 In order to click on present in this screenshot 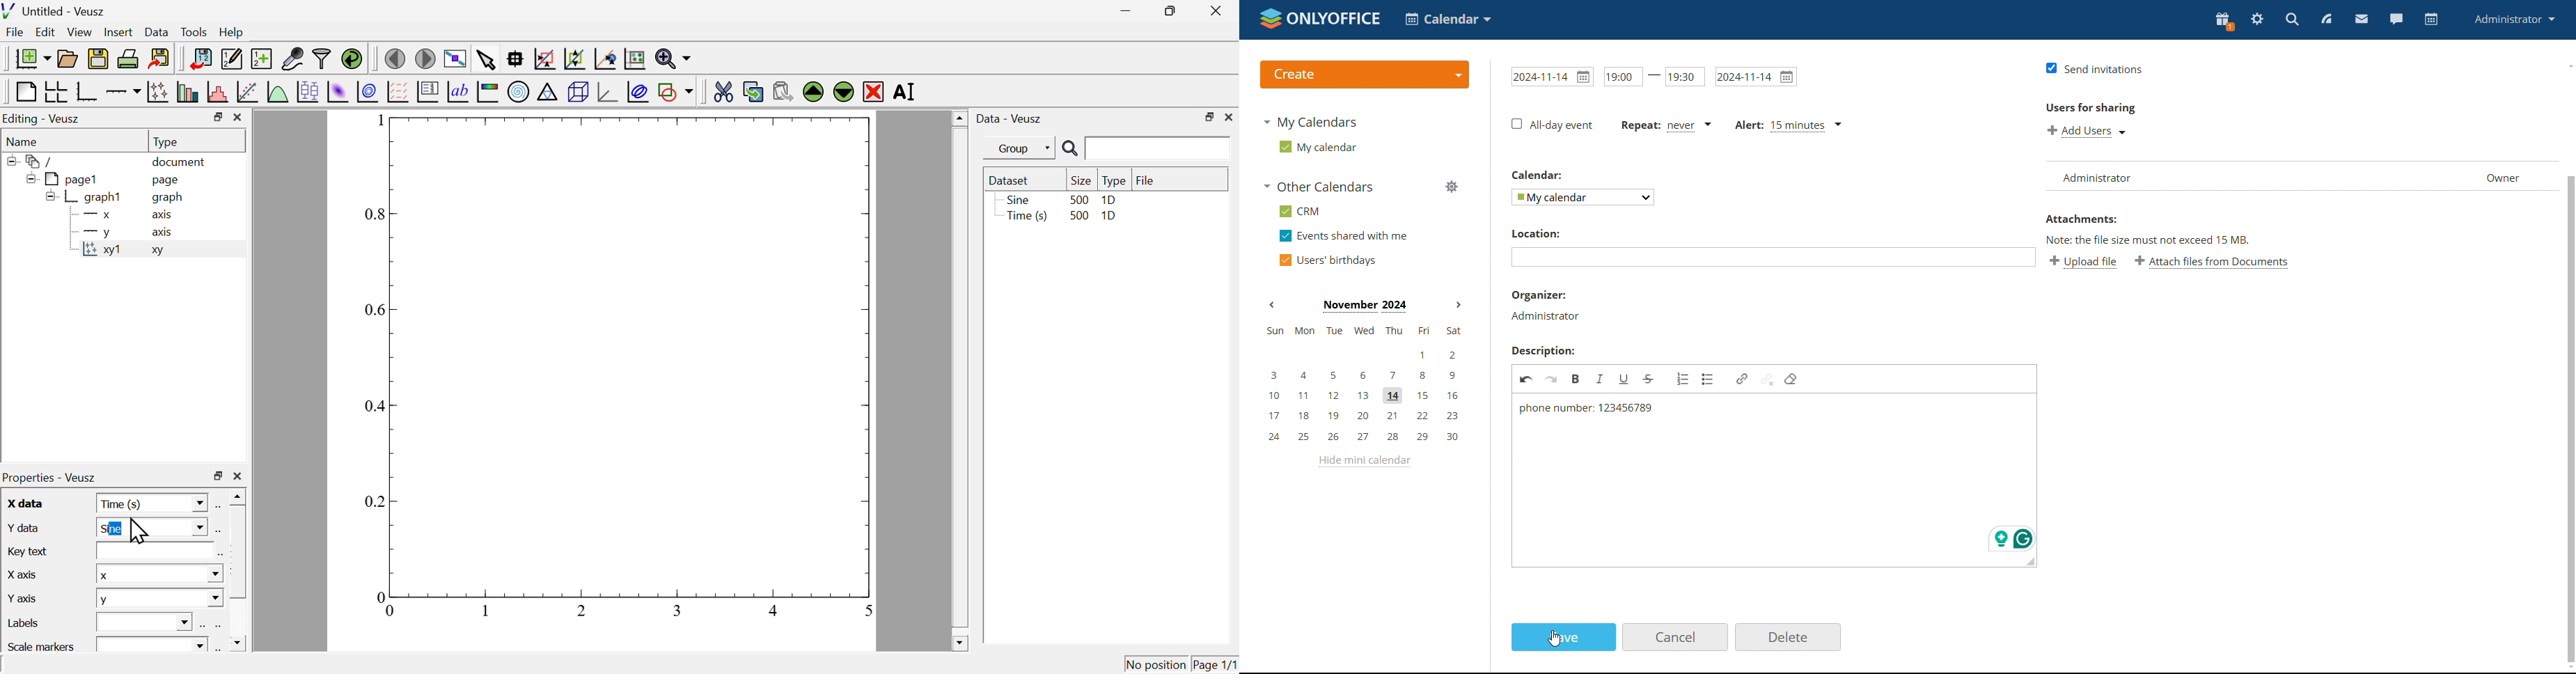, I will do `click(2223, 21)`.